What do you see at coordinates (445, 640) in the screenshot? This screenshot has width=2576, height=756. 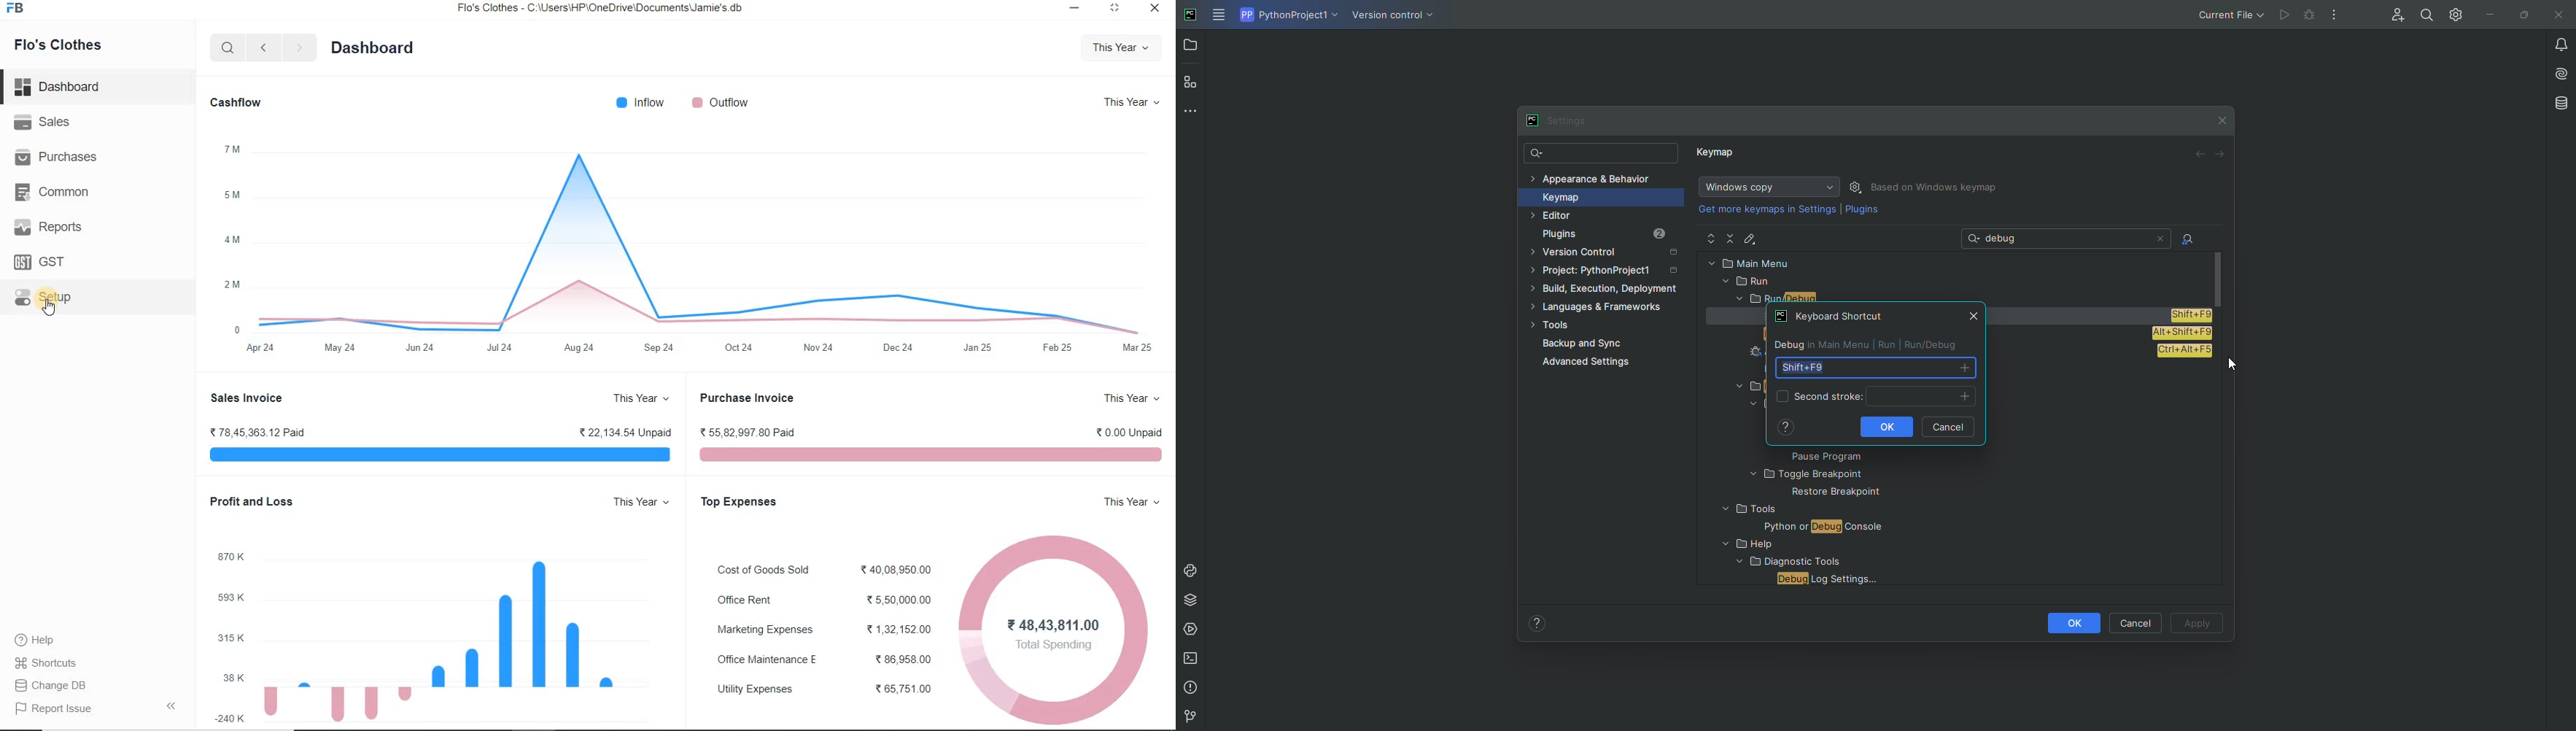 I see `Bar Chart` at bounding box center [445, 640].